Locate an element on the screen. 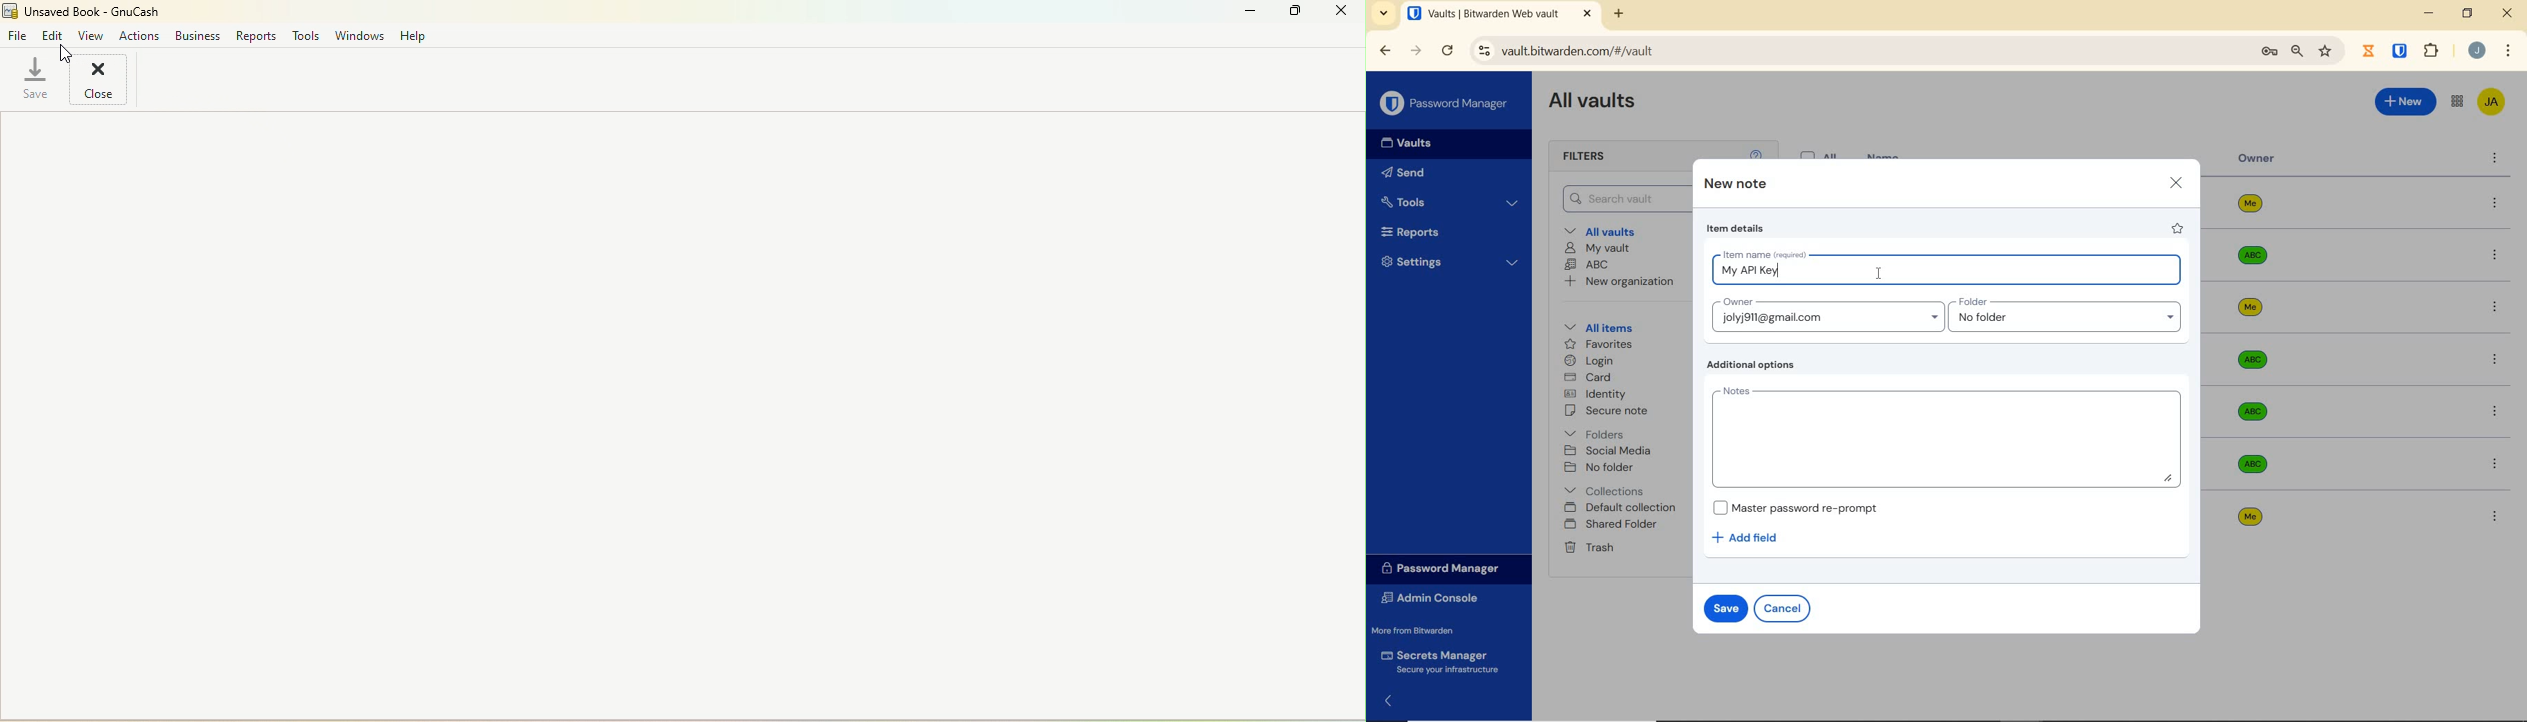 The width and height of the screenshot is (2548, 728). identity is located at coordinates (1598, 394).